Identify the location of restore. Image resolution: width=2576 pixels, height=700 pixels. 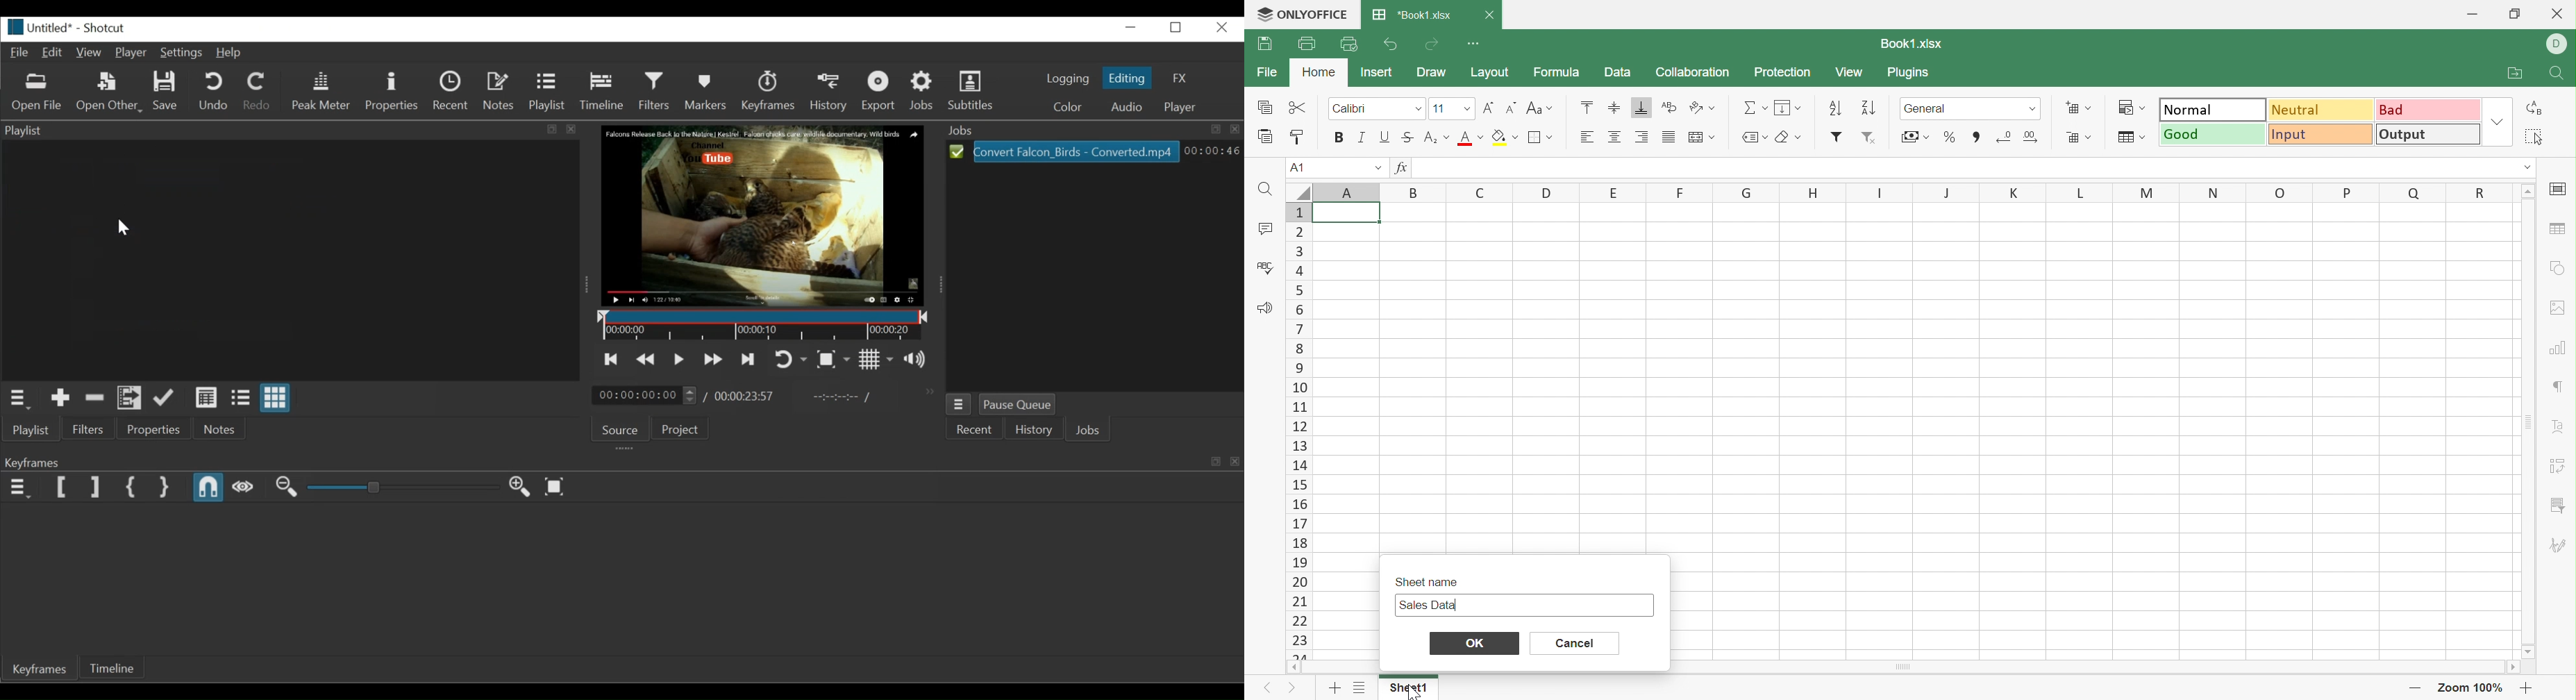
(1213, 460).